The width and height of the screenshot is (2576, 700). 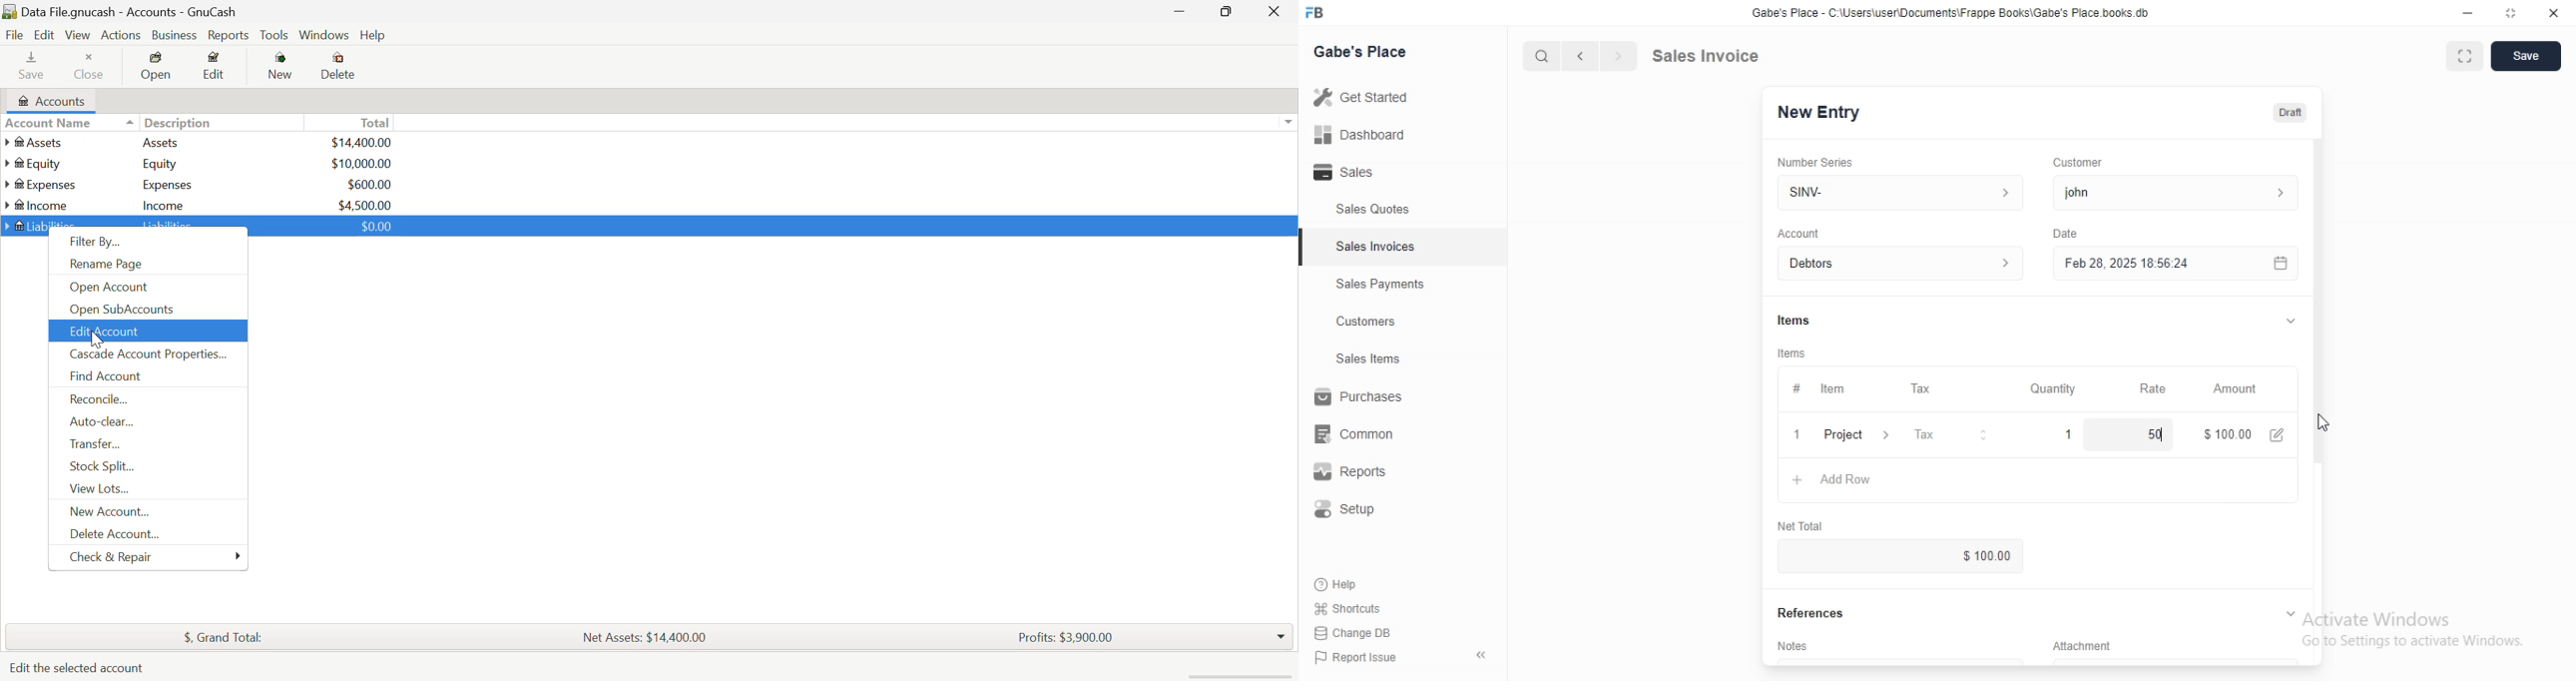 What do you see at coordinates (164, 204) in the screenshot?
I see `Income` at bounding box center [164, 204].